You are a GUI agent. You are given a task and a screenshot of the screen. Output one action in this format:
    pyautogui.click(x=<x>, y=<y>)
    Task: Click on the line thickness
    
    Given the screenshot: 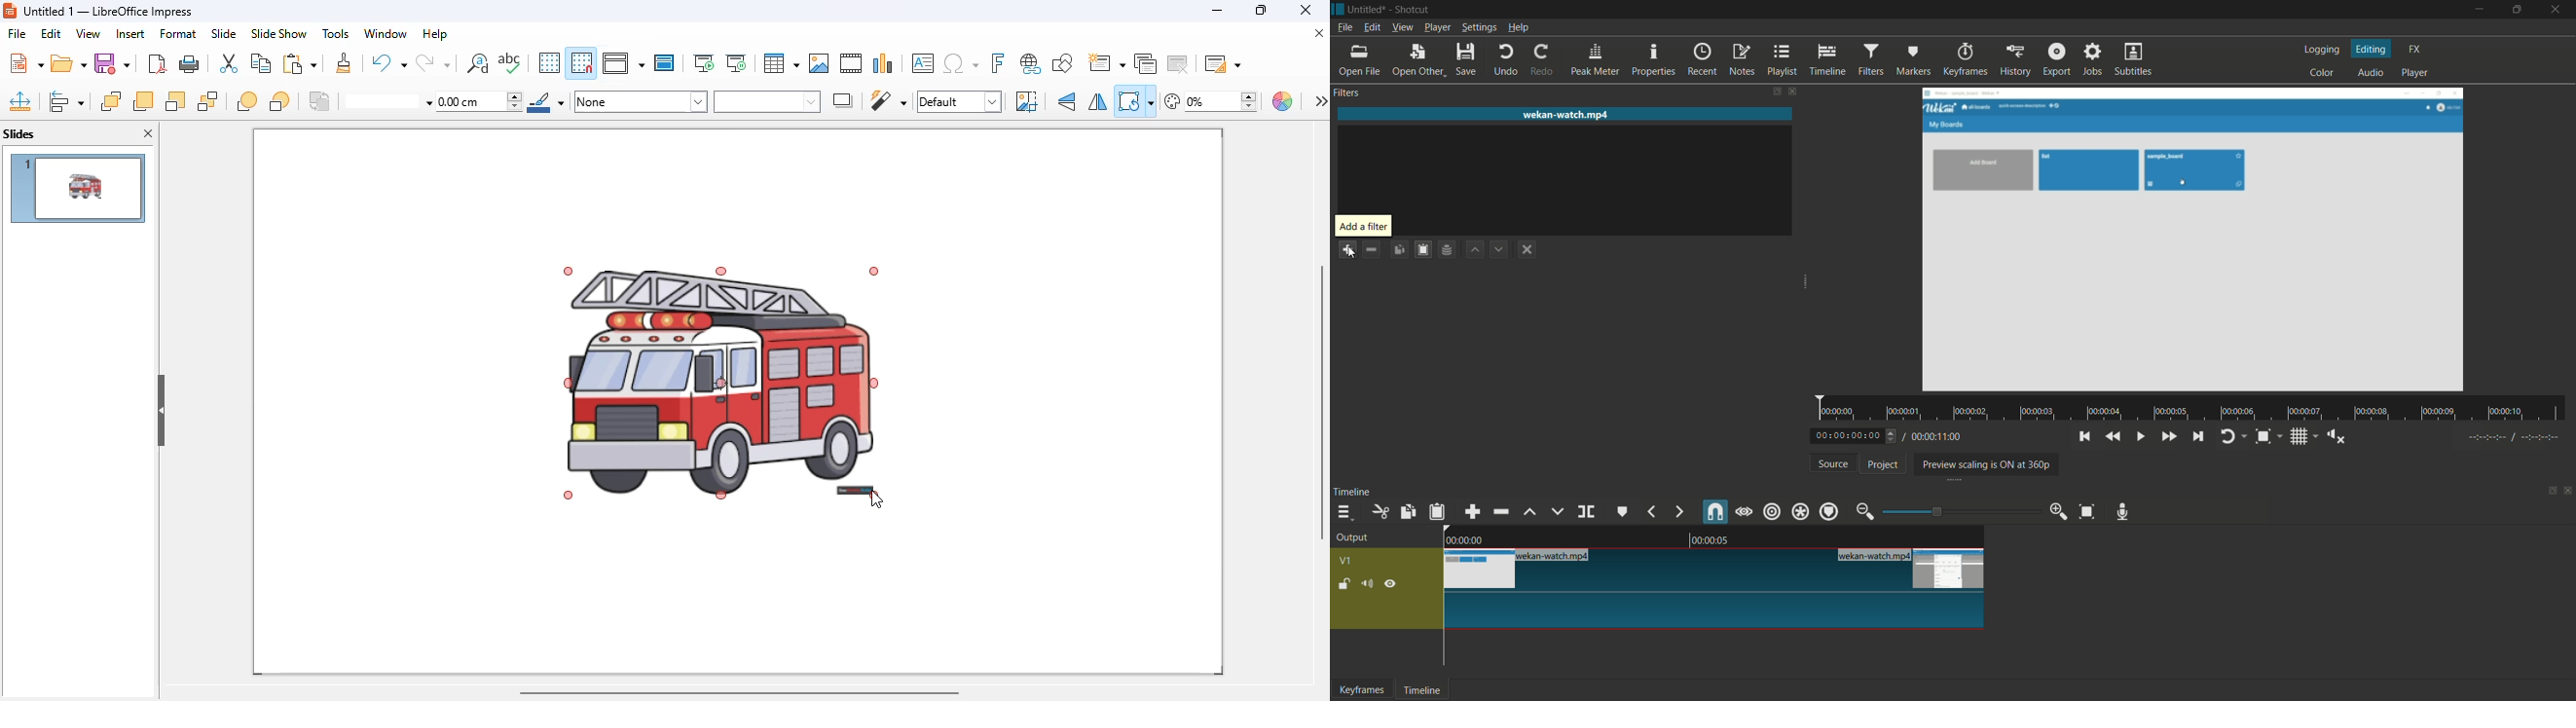 What is the action you would take?
    pyautogui.click(x=480, y=102)
    